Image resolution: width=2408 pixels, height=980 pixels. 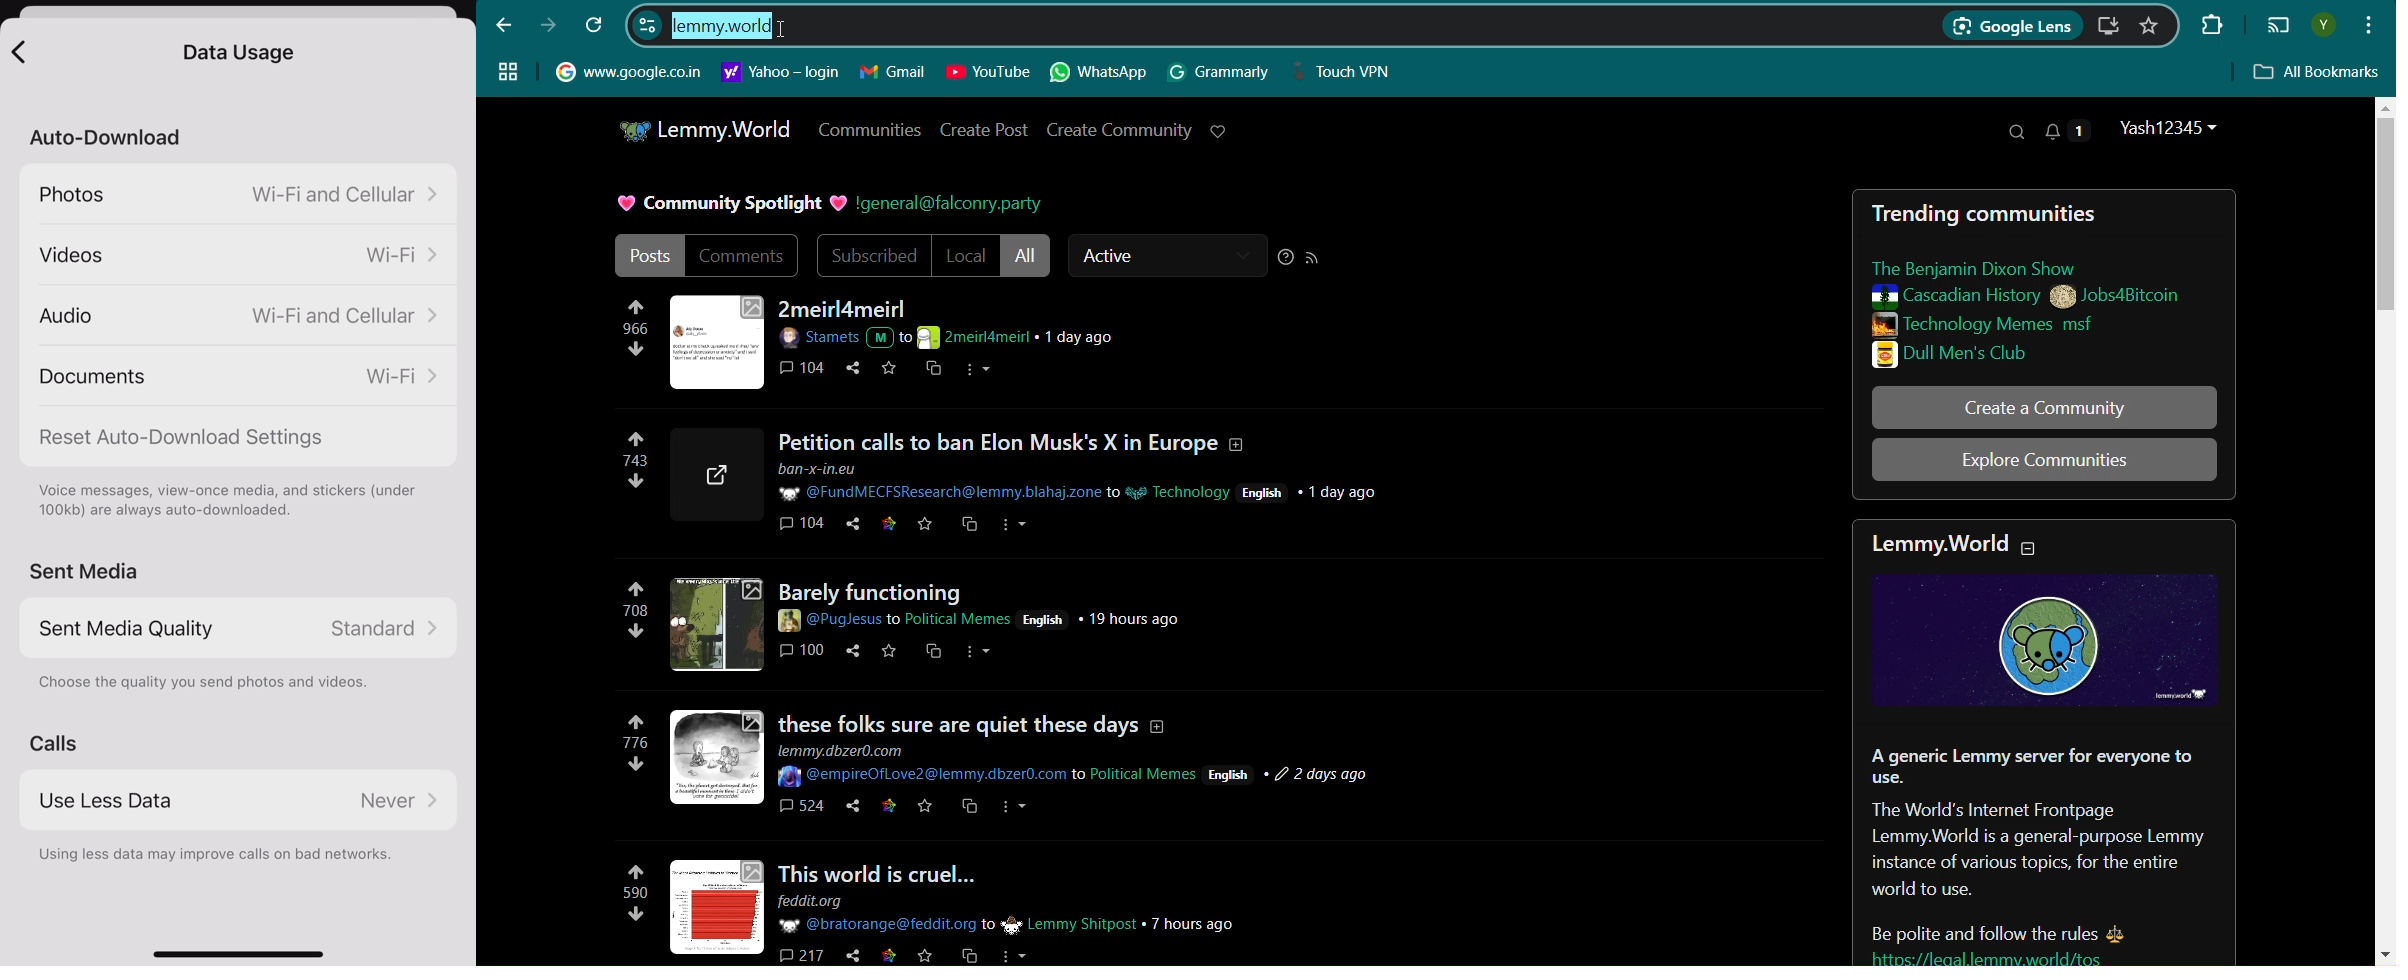 What do you see at coordinates (238, 195) in the screenshot?
I see `Photos Wi-Fi and Cellular` at bounding box center [238, 195].